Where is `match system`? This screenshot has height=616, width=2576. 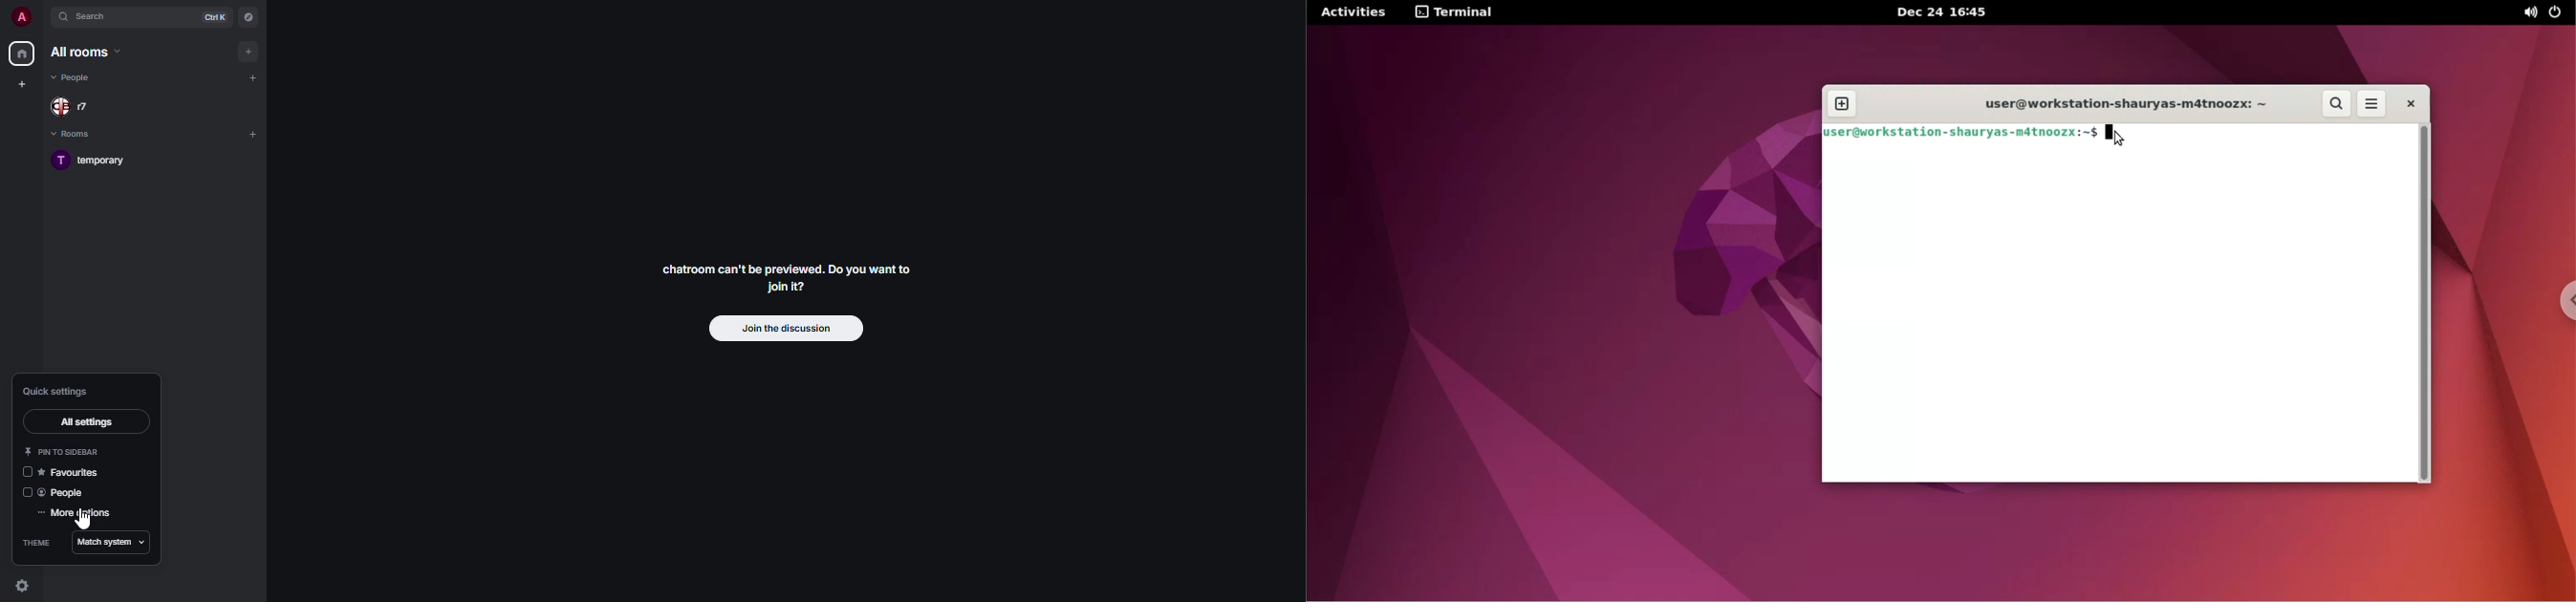 match system is located at coordinates (110, 542).